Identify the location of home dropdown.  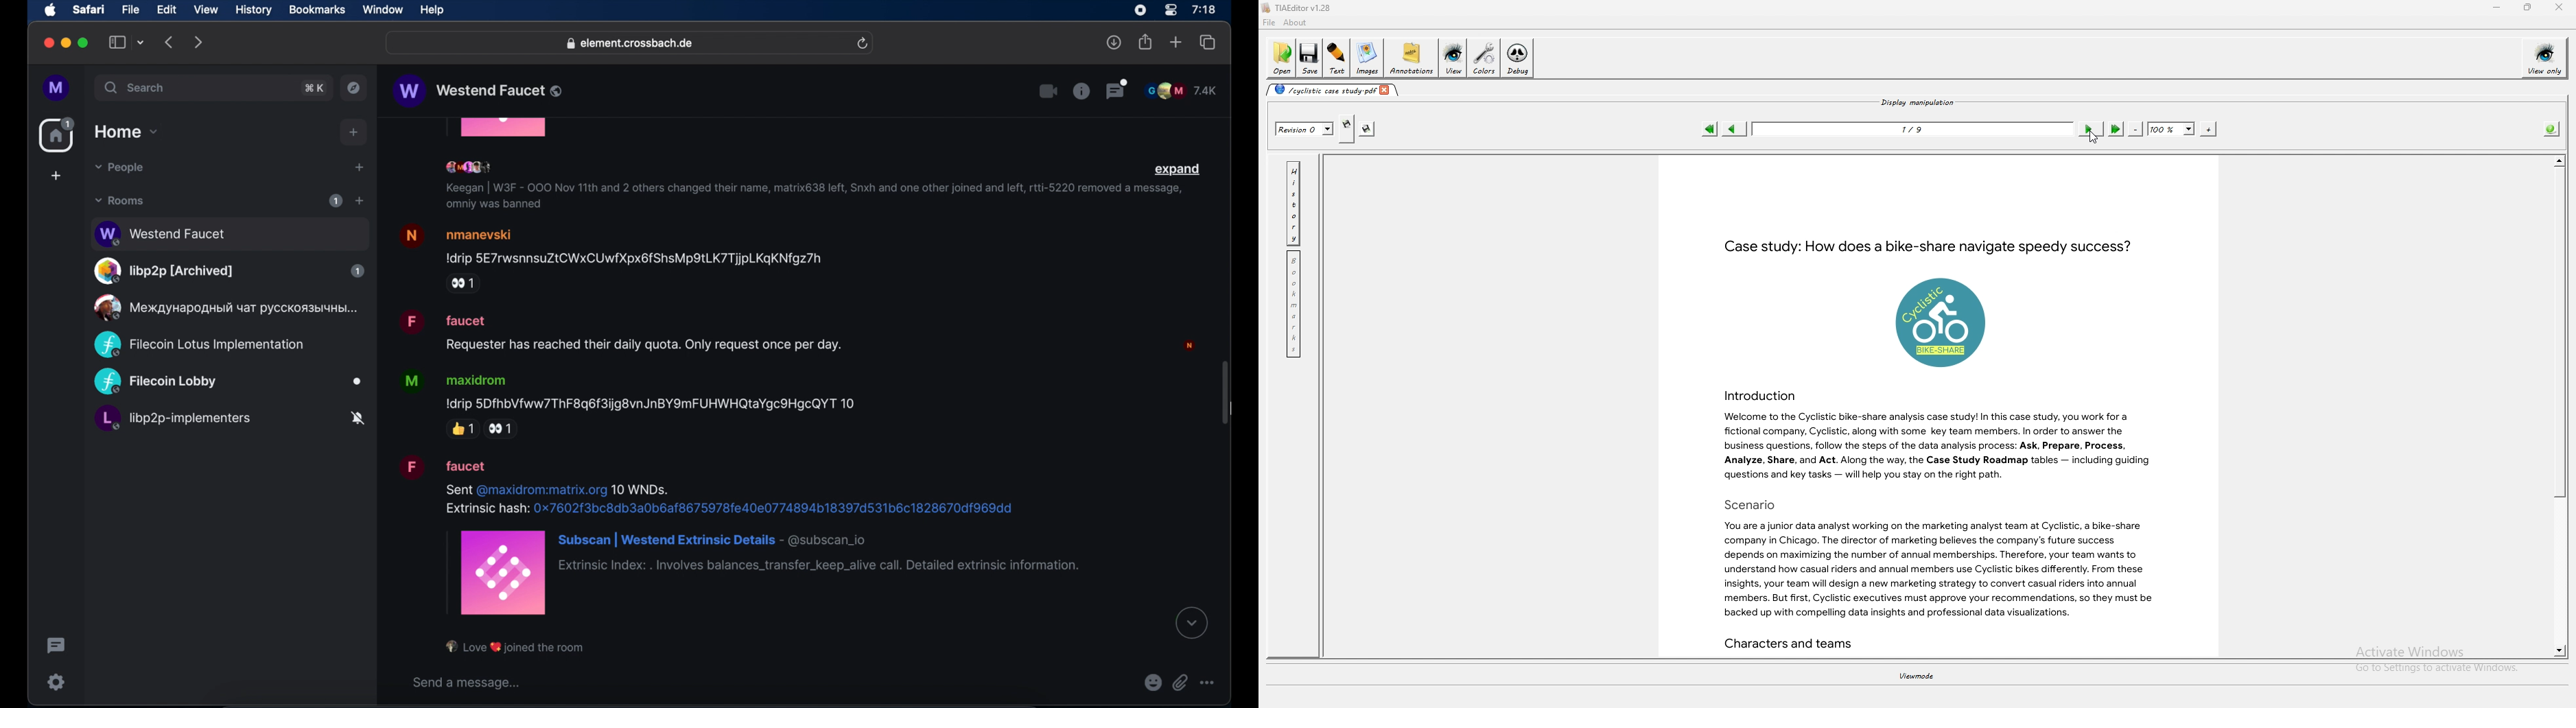
(126, 132).